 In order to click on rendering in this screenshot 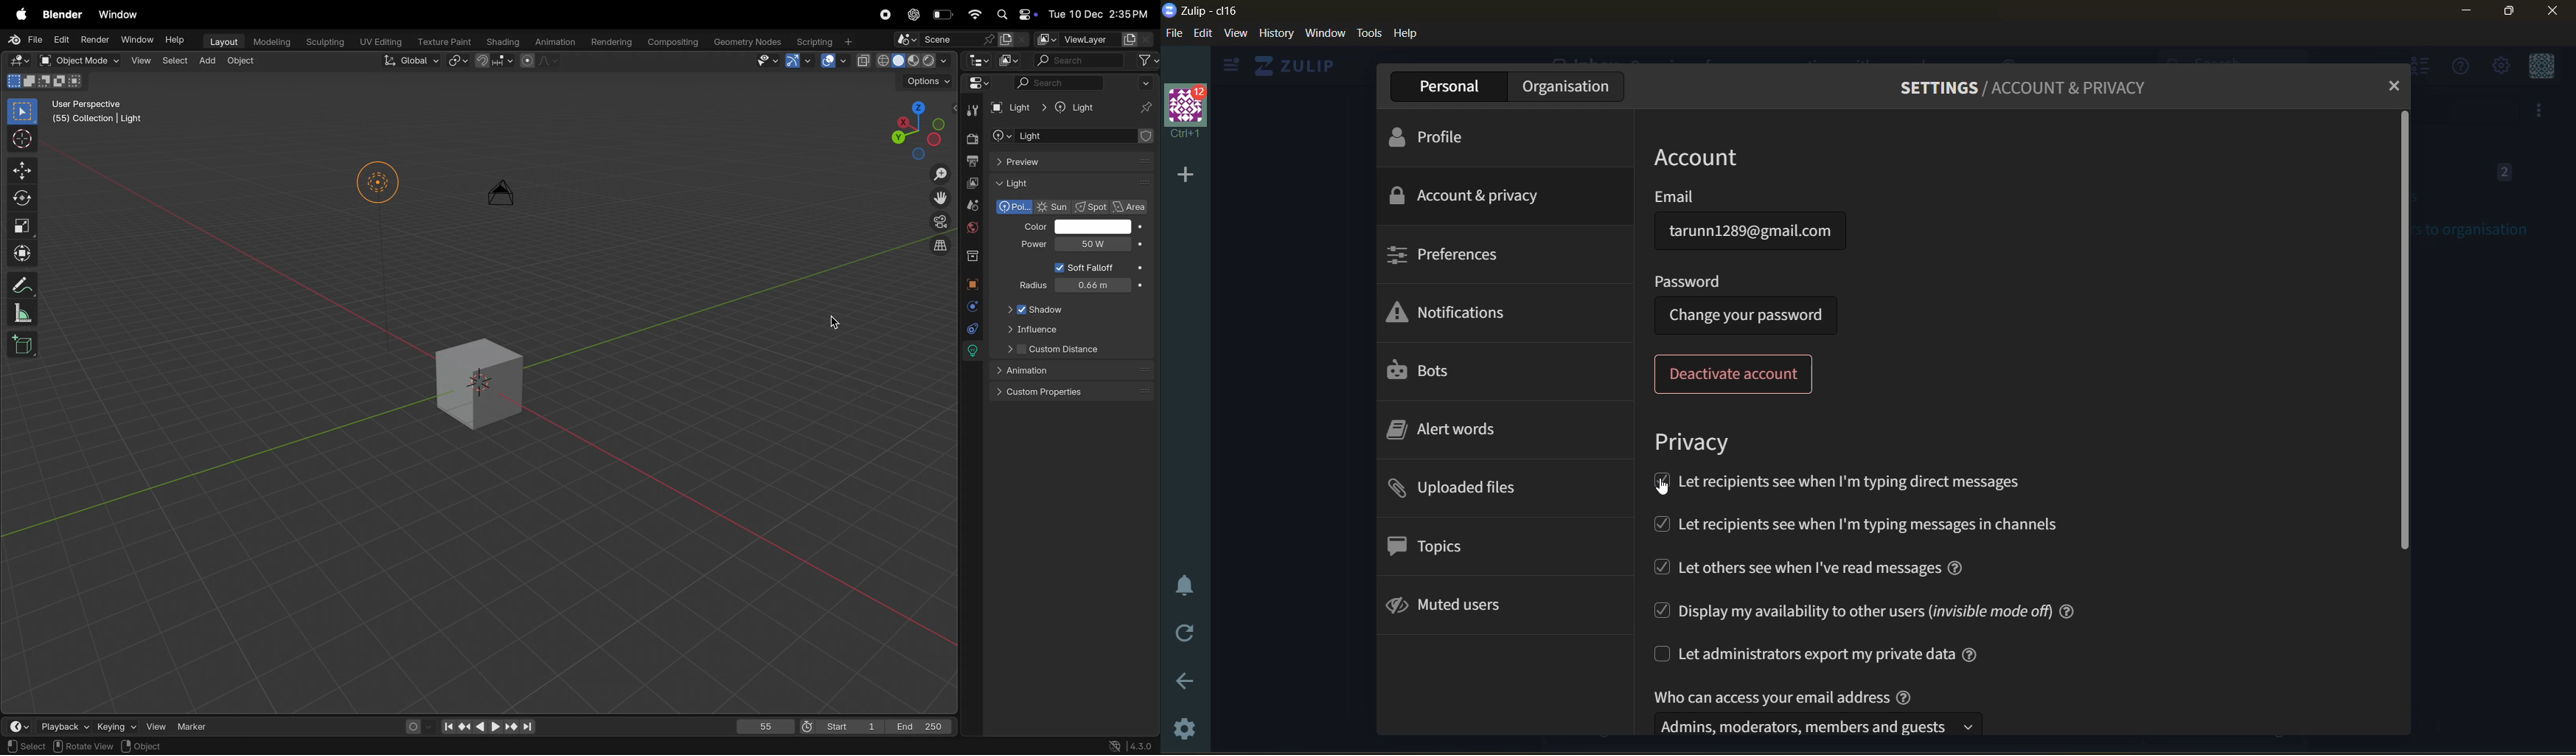, I will do `click(611, 39)`.